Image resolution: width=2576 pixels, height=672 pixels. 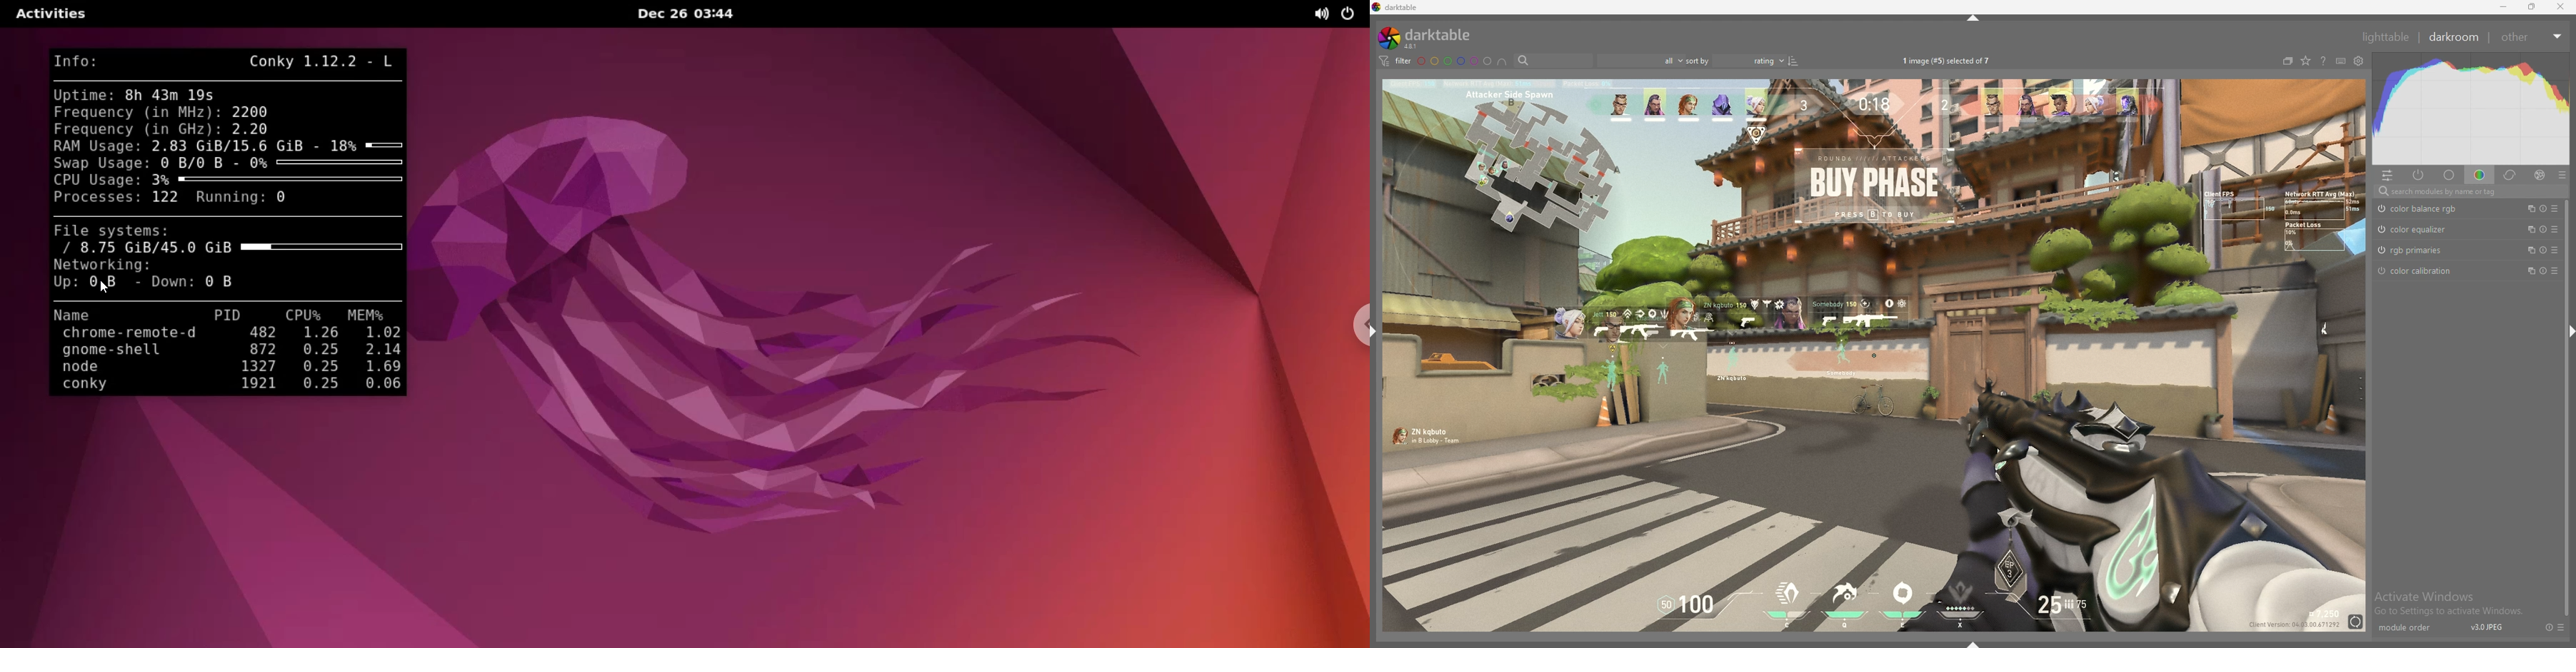 What do you see at coordinates (2527, 229) in the screenshot?
I see `multiple instance actions` at bounding box center [2527, 229].